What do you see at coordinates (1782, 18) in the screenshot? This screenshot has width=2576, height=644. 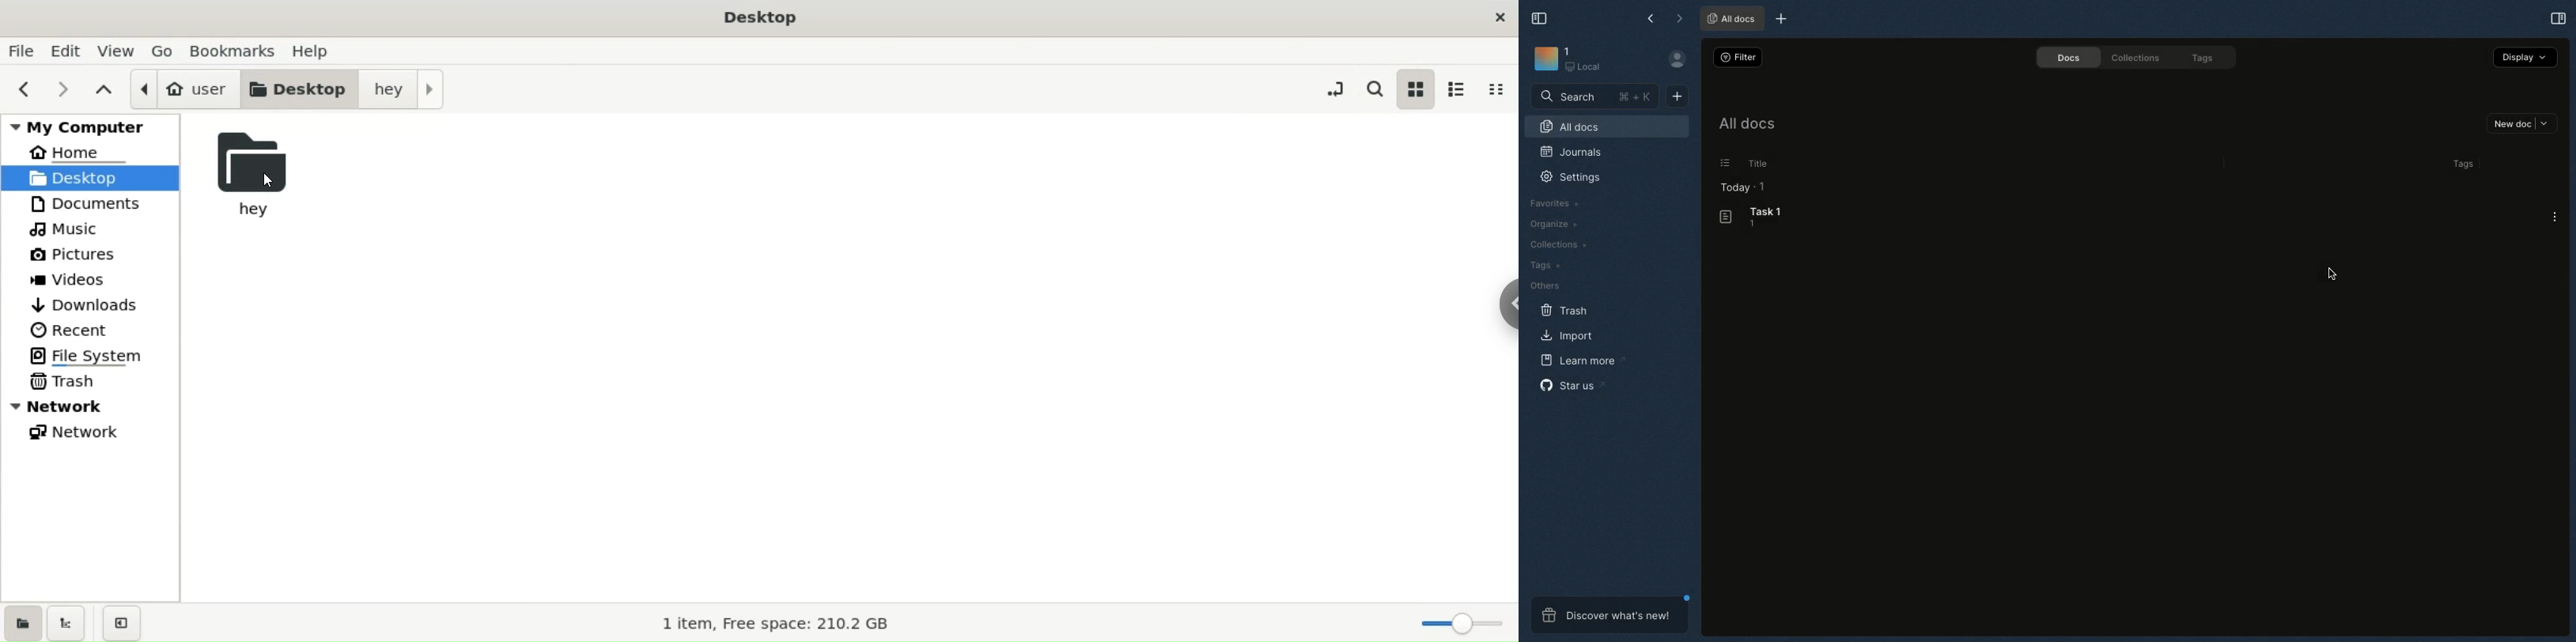 I see `New tab` at bounding box center [1782, 18].